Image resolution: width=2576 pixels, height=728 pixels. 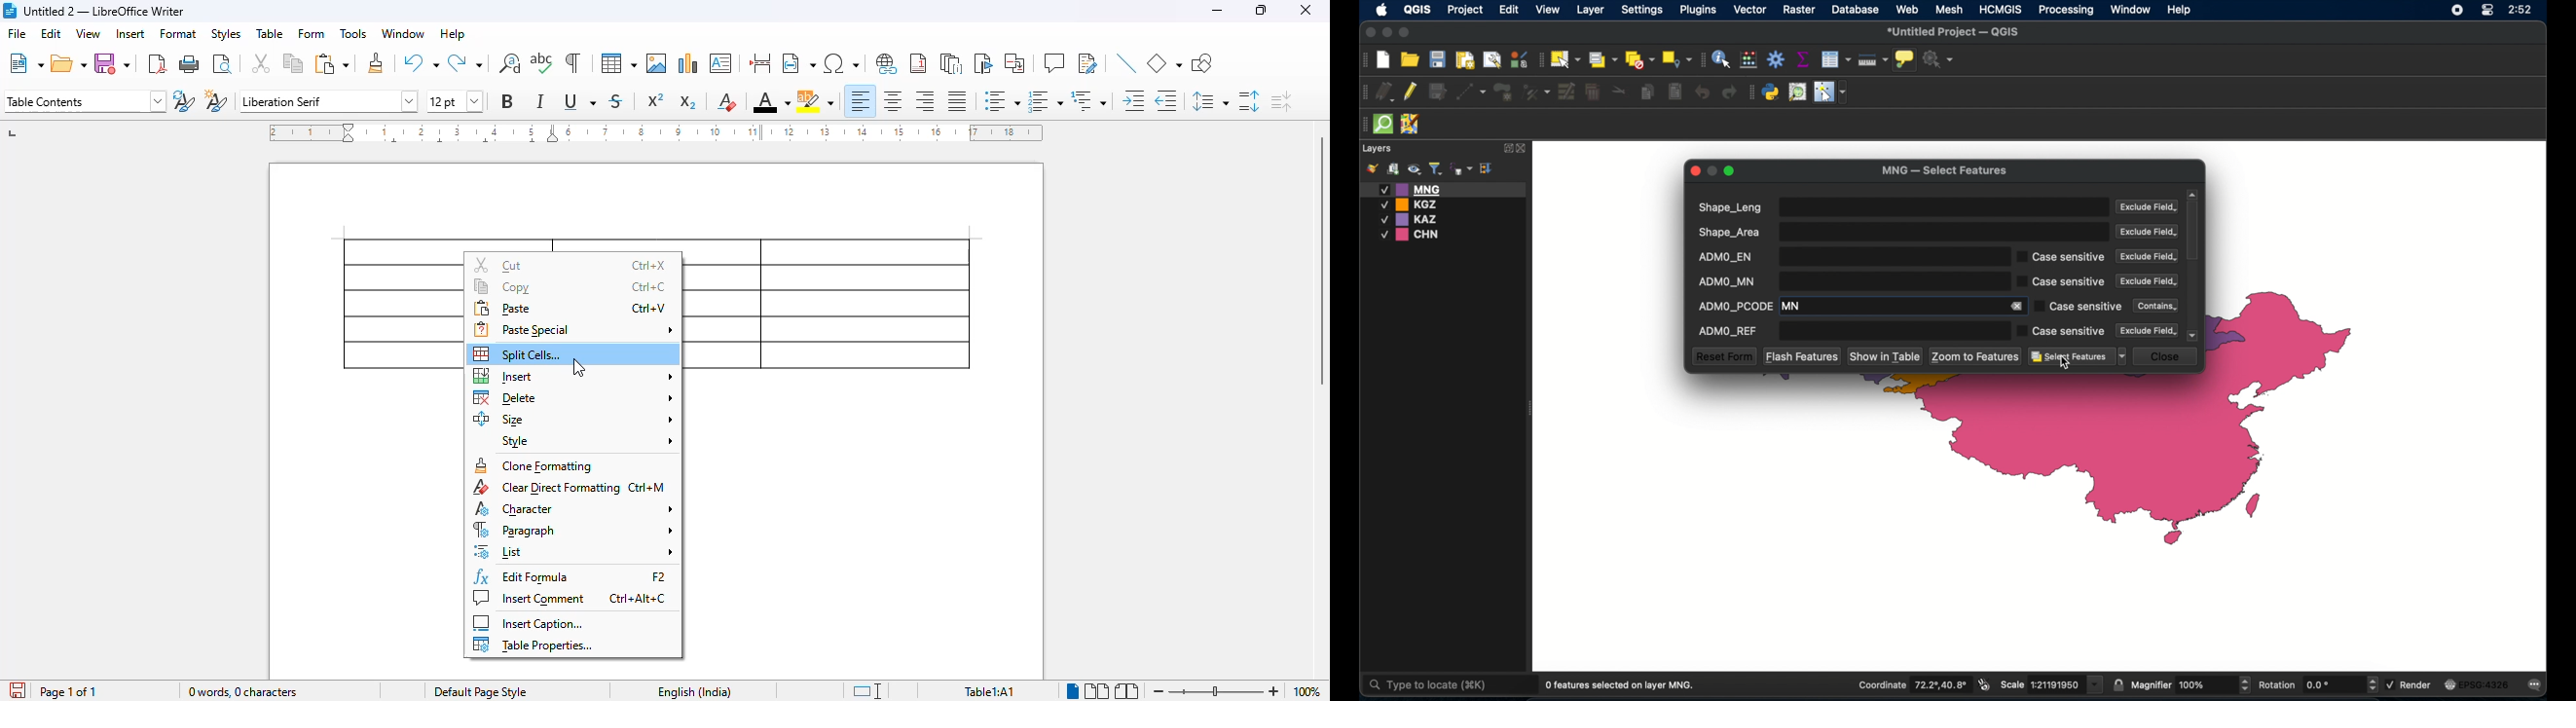 What do you see at coordinates (312, 33) in the screenshot?
I see `form` at bounding box center [312, 33].